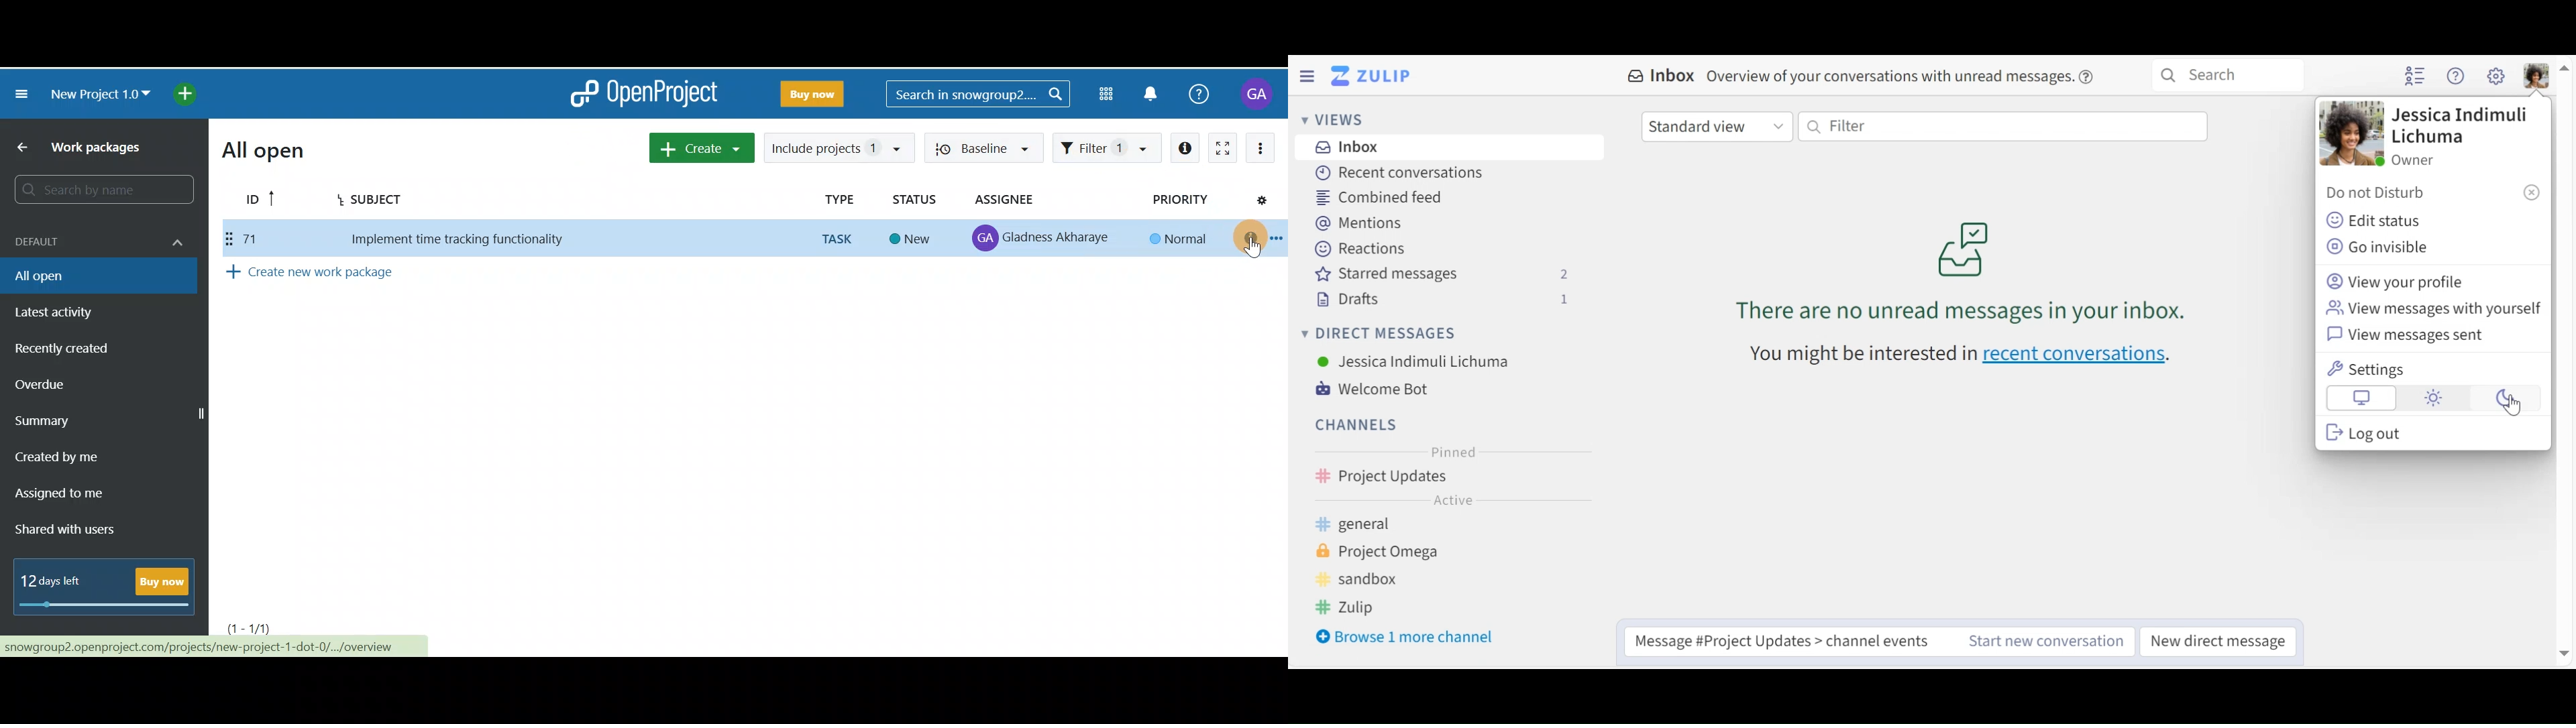 The height and width of the screenshot is (728, 2576). Describe the element at coordinates (100, 190) in the screenshot. I see `Search bar` at that location.